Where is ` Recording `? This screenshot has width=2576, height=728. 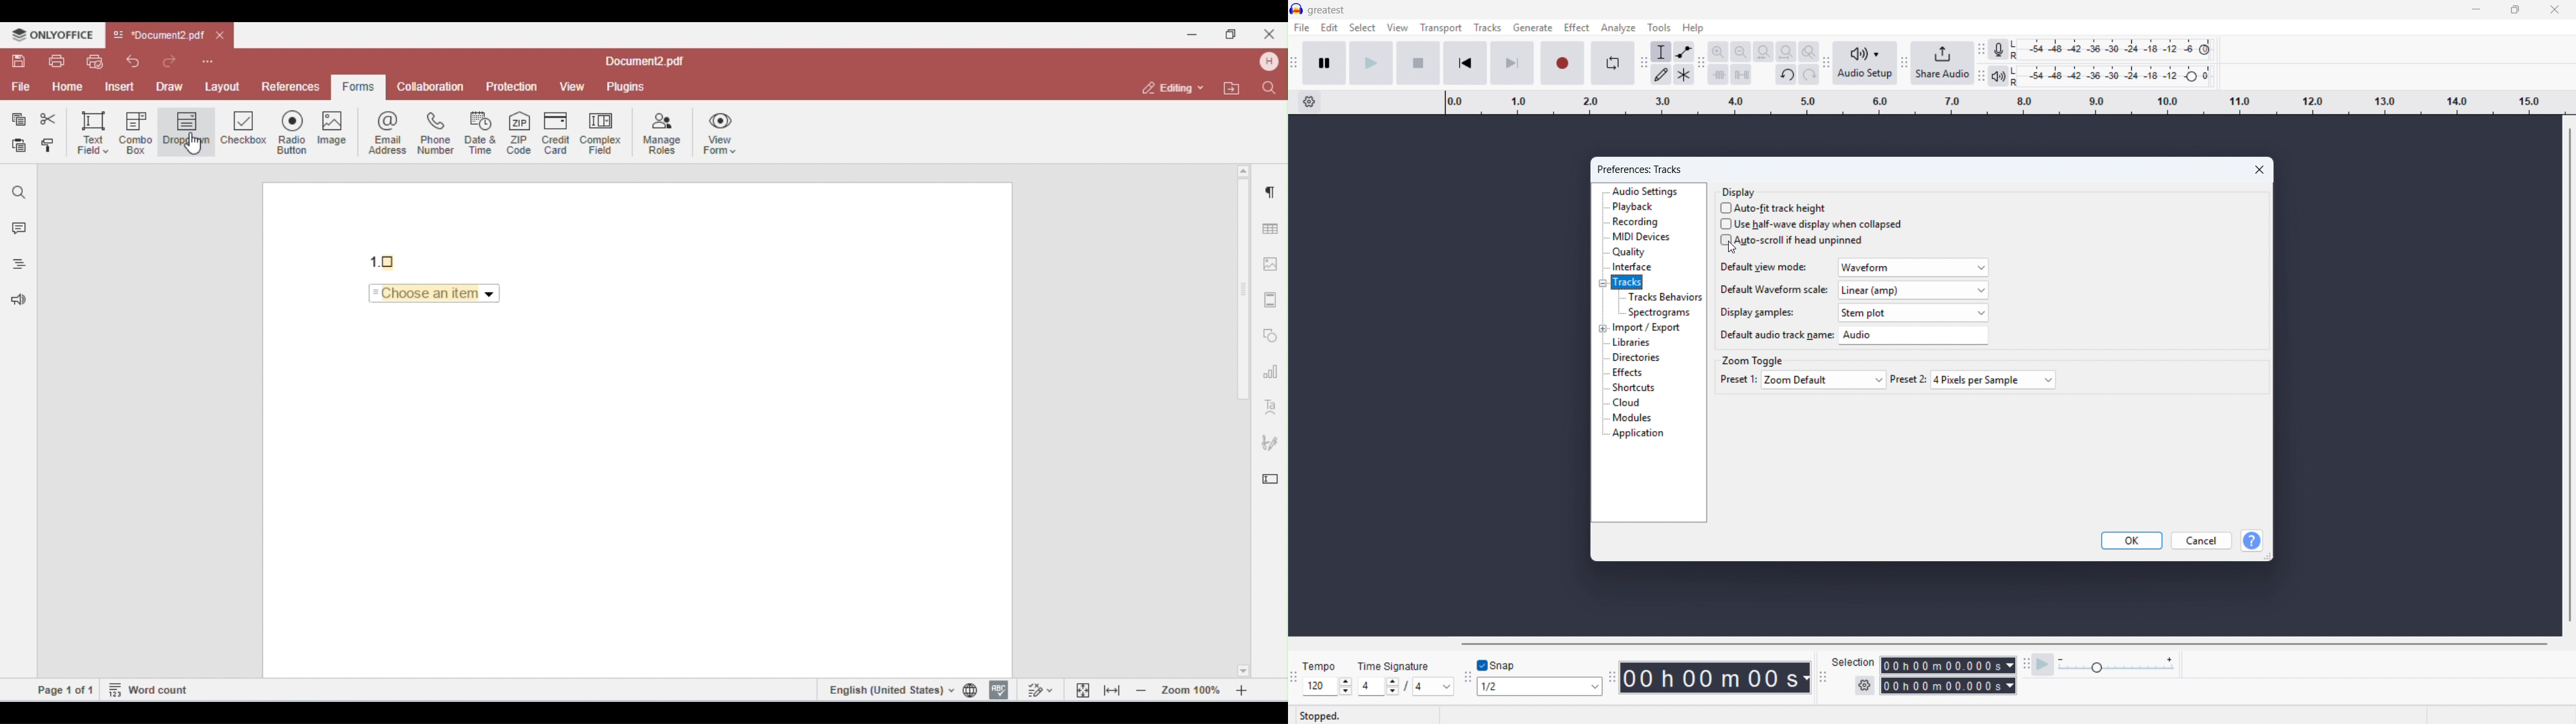
 Recording  is located at coordinates (1635, 222).